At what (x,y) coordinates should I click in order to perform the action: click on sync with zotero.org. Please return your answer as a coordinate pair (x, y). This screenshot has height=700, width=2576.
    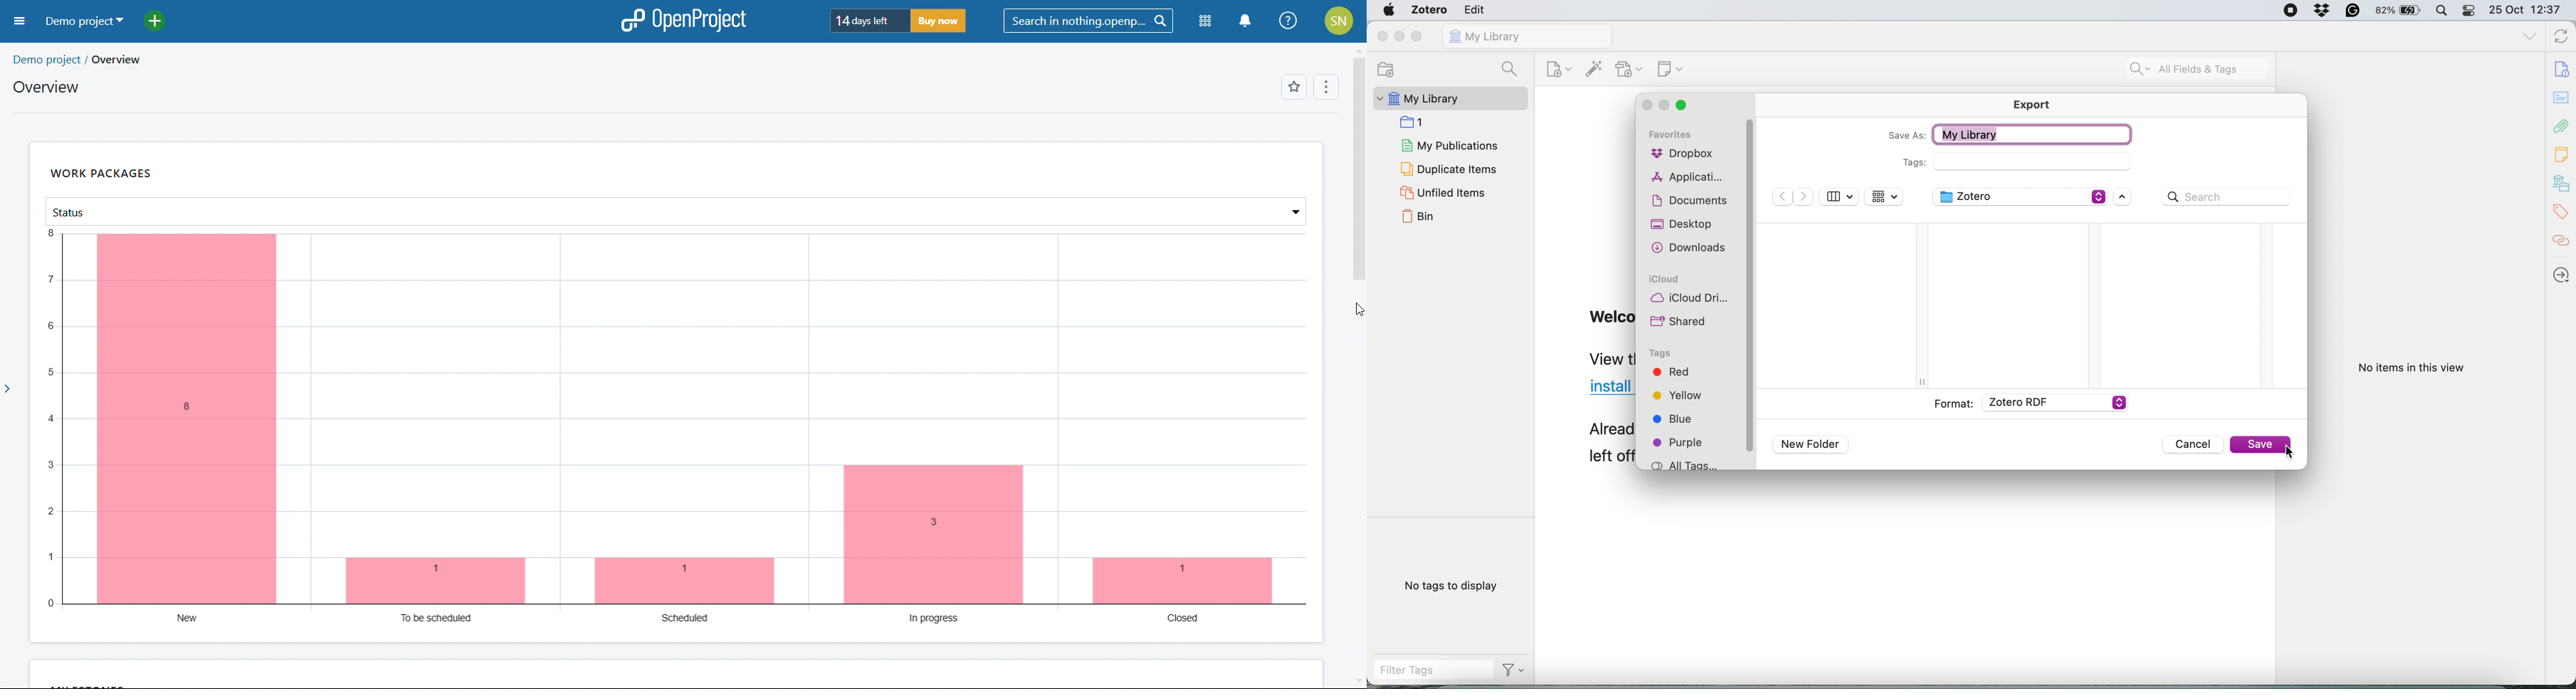
    Looking at the image, I should click on (2561, 37).